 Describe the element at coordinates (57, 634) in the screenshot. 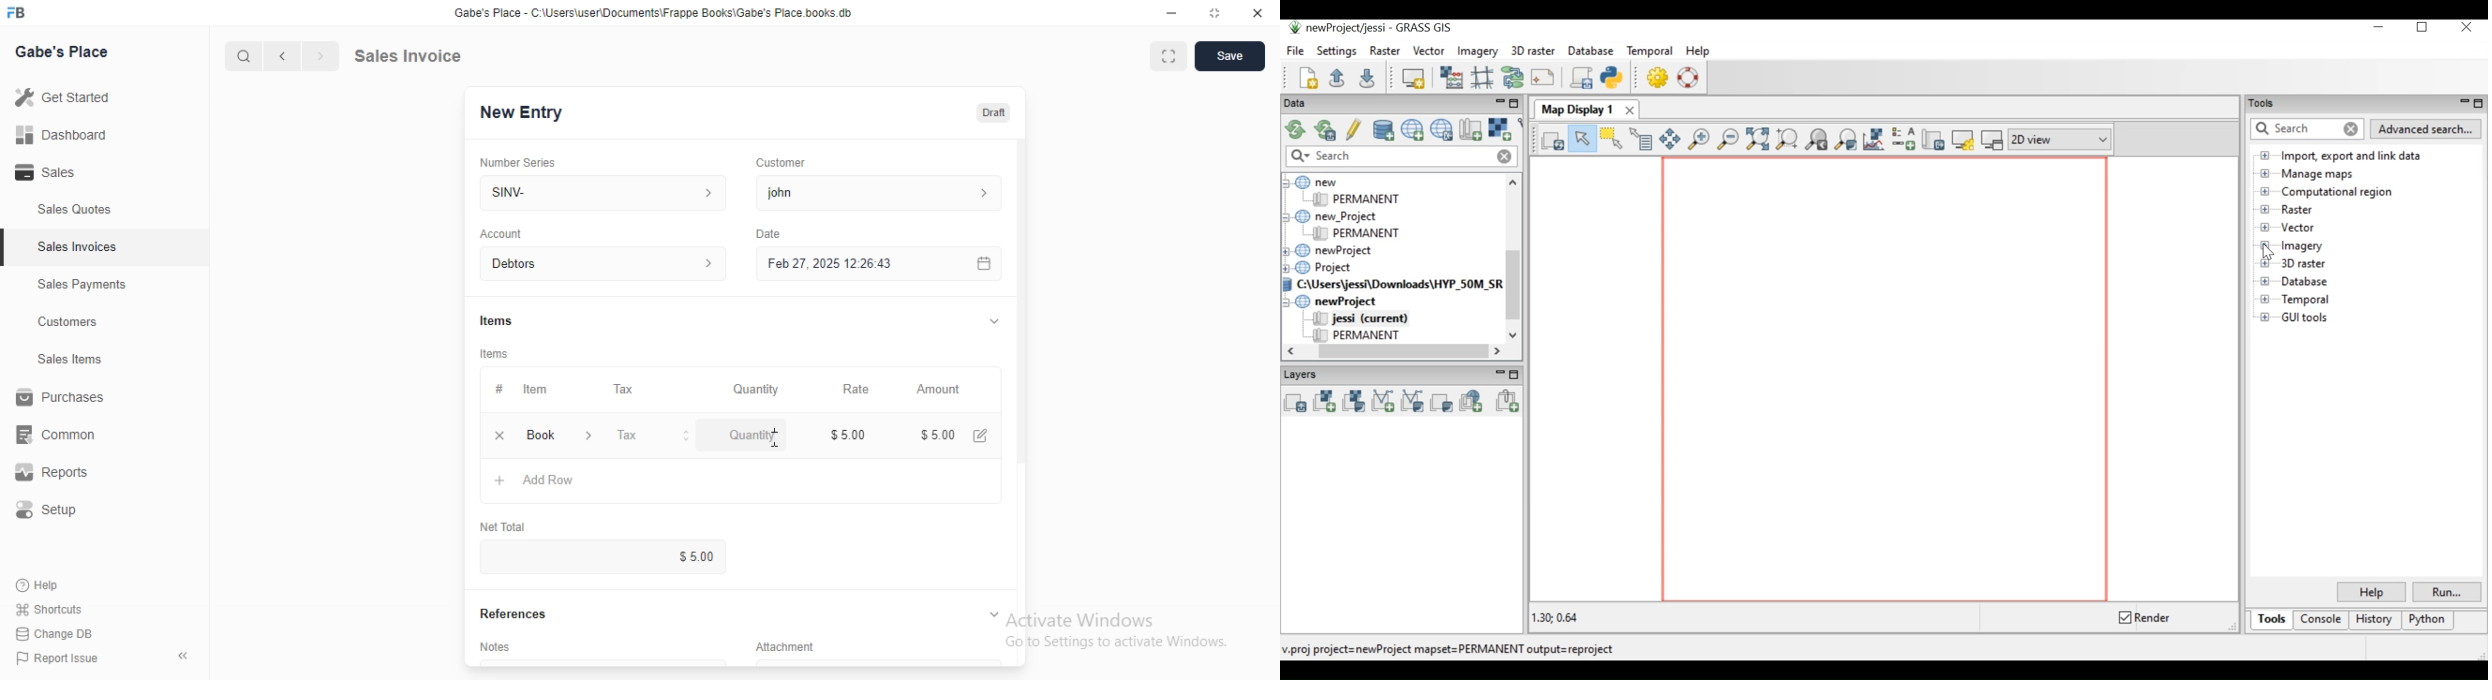

I see `Change DB` at that location.